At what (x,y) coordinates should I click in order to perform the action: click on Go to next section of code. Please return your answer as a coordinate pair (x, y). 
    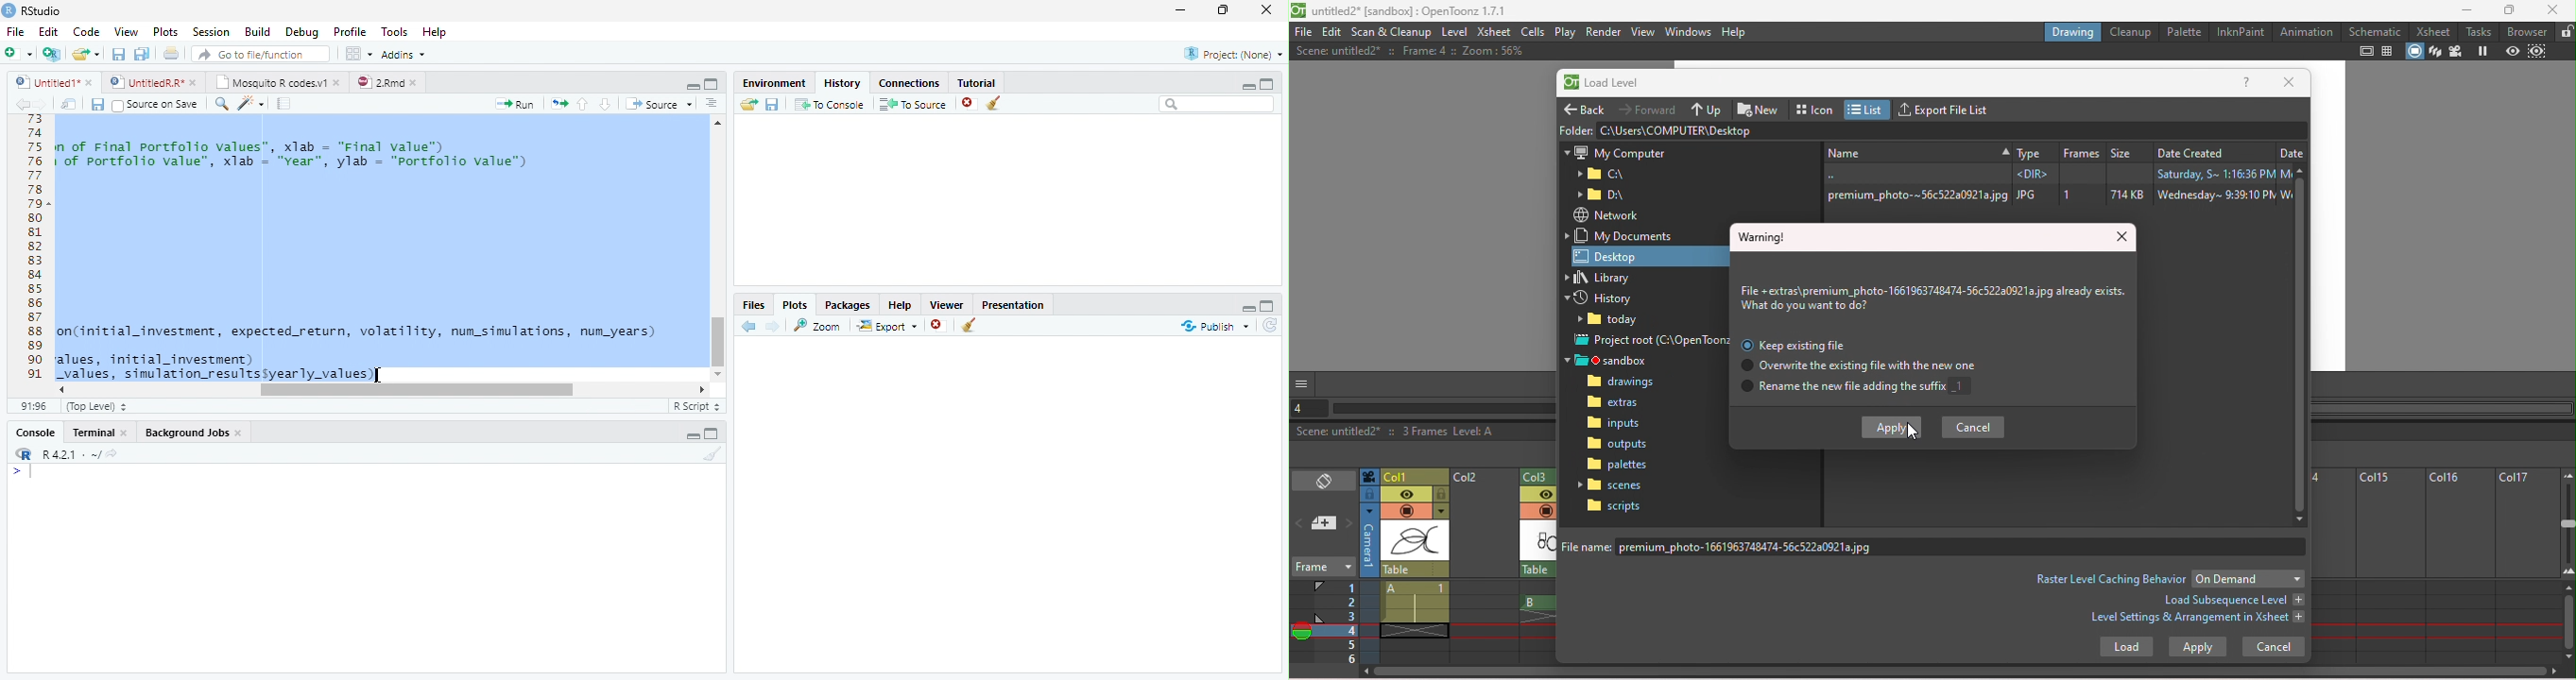
    Looking at the image, I should click on (607, 105).